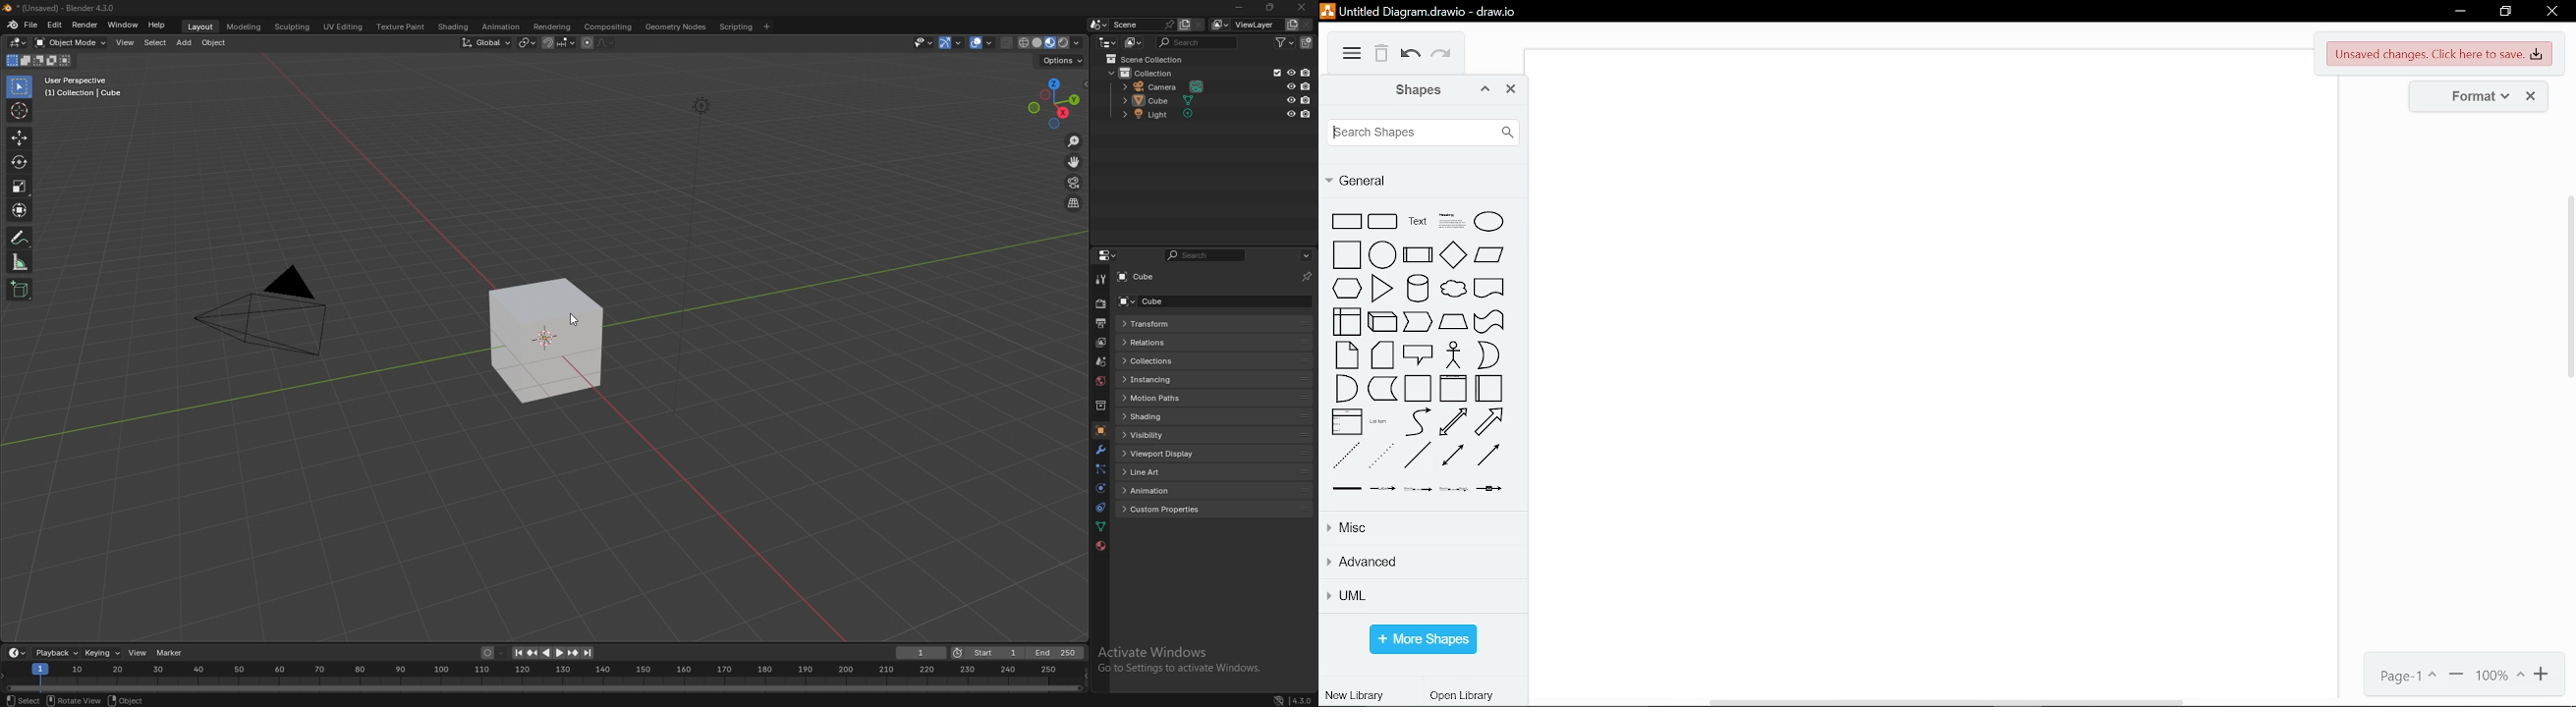  I want to click on editor type, so click(17, 43).